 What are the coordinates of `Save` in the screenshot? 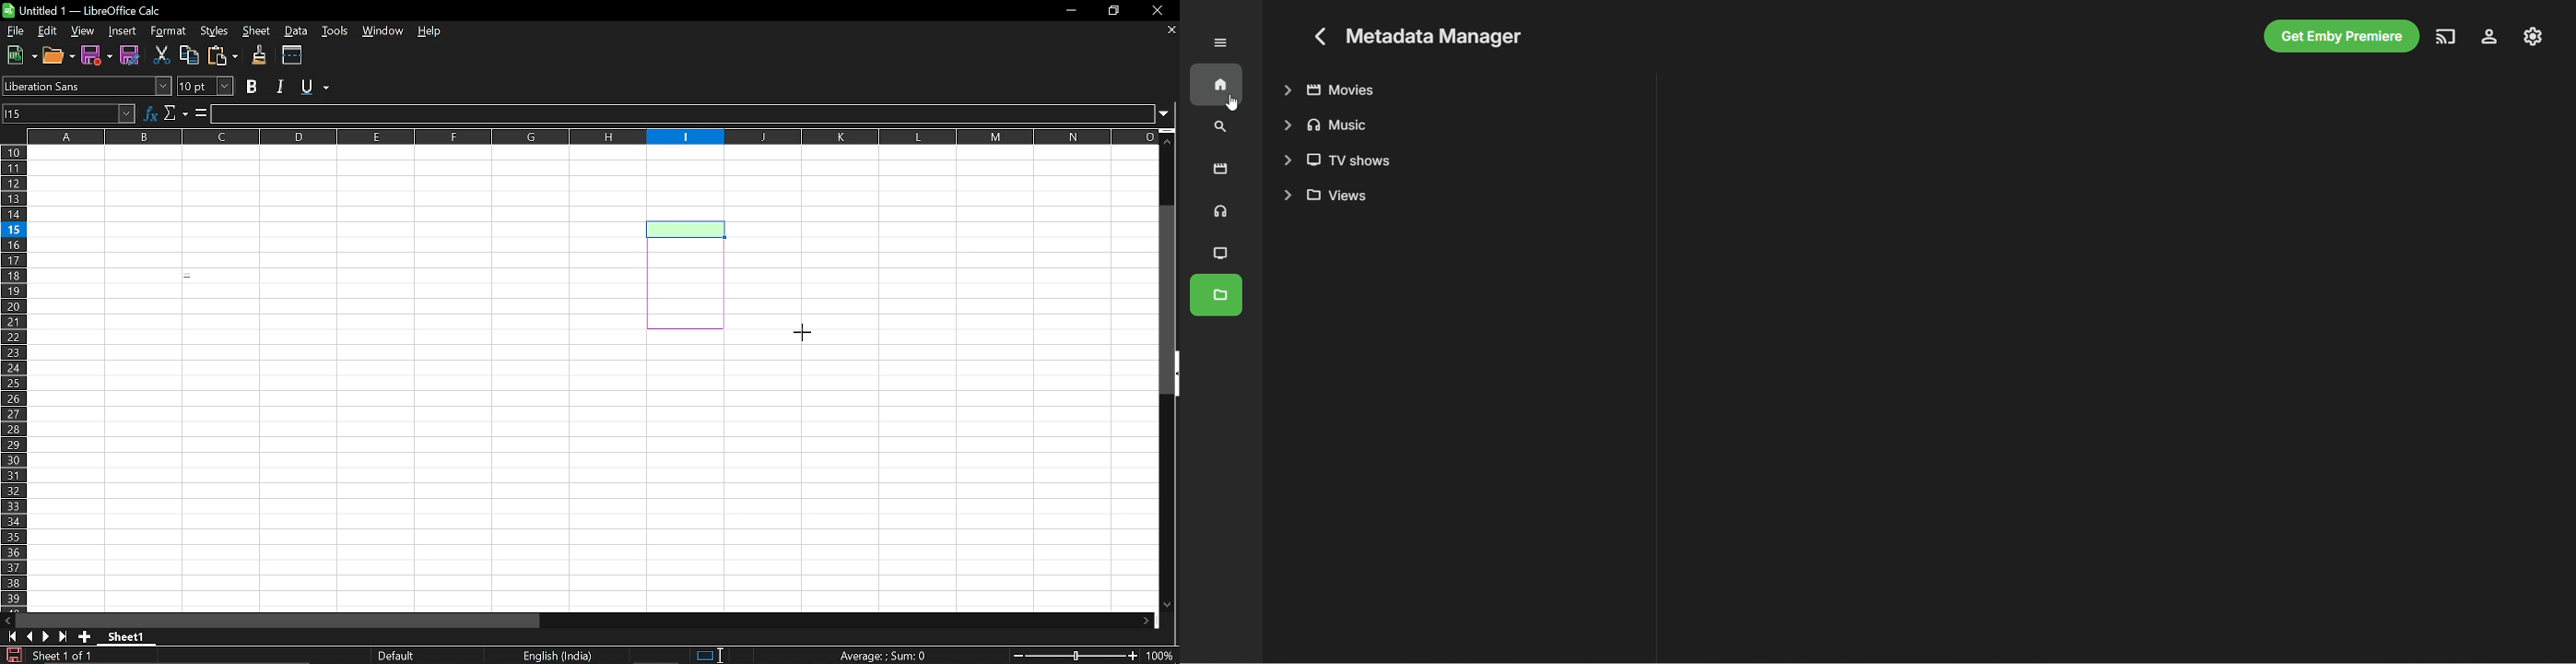 It's located at (130, 56).